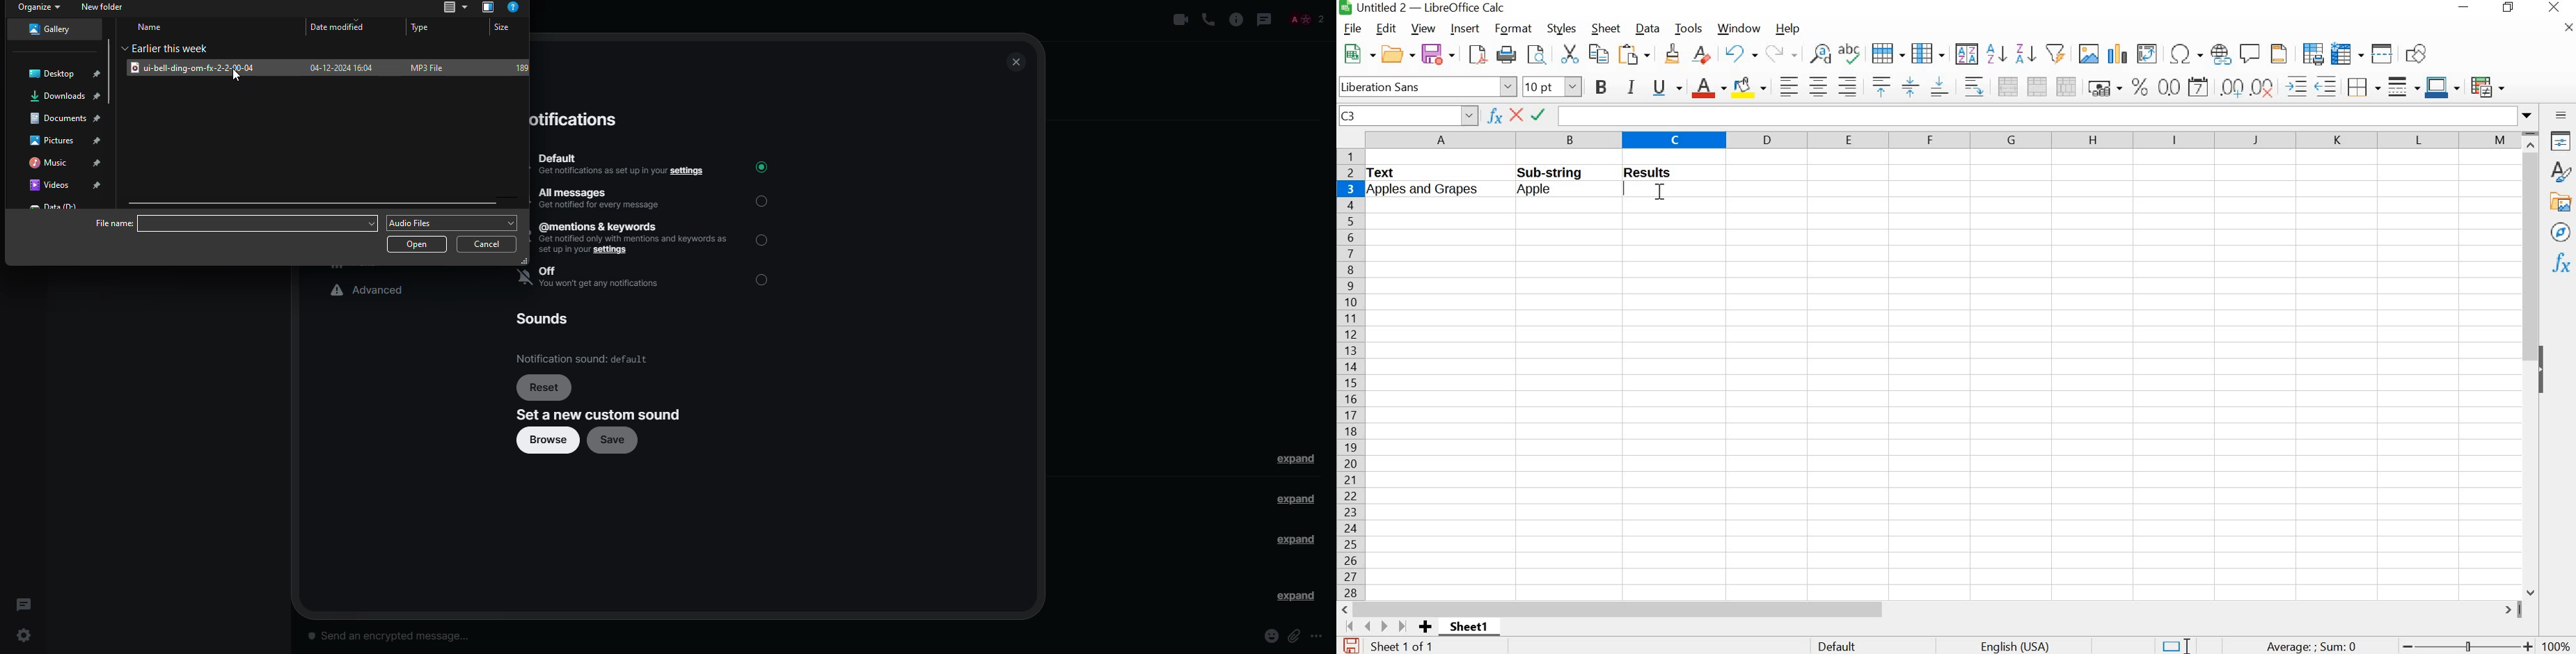 This screenshot has height=672, width=2576. What do you see at coordinates (2560, 171) in the screenshot?
I see `styles` at bounding box center [2560, 171].